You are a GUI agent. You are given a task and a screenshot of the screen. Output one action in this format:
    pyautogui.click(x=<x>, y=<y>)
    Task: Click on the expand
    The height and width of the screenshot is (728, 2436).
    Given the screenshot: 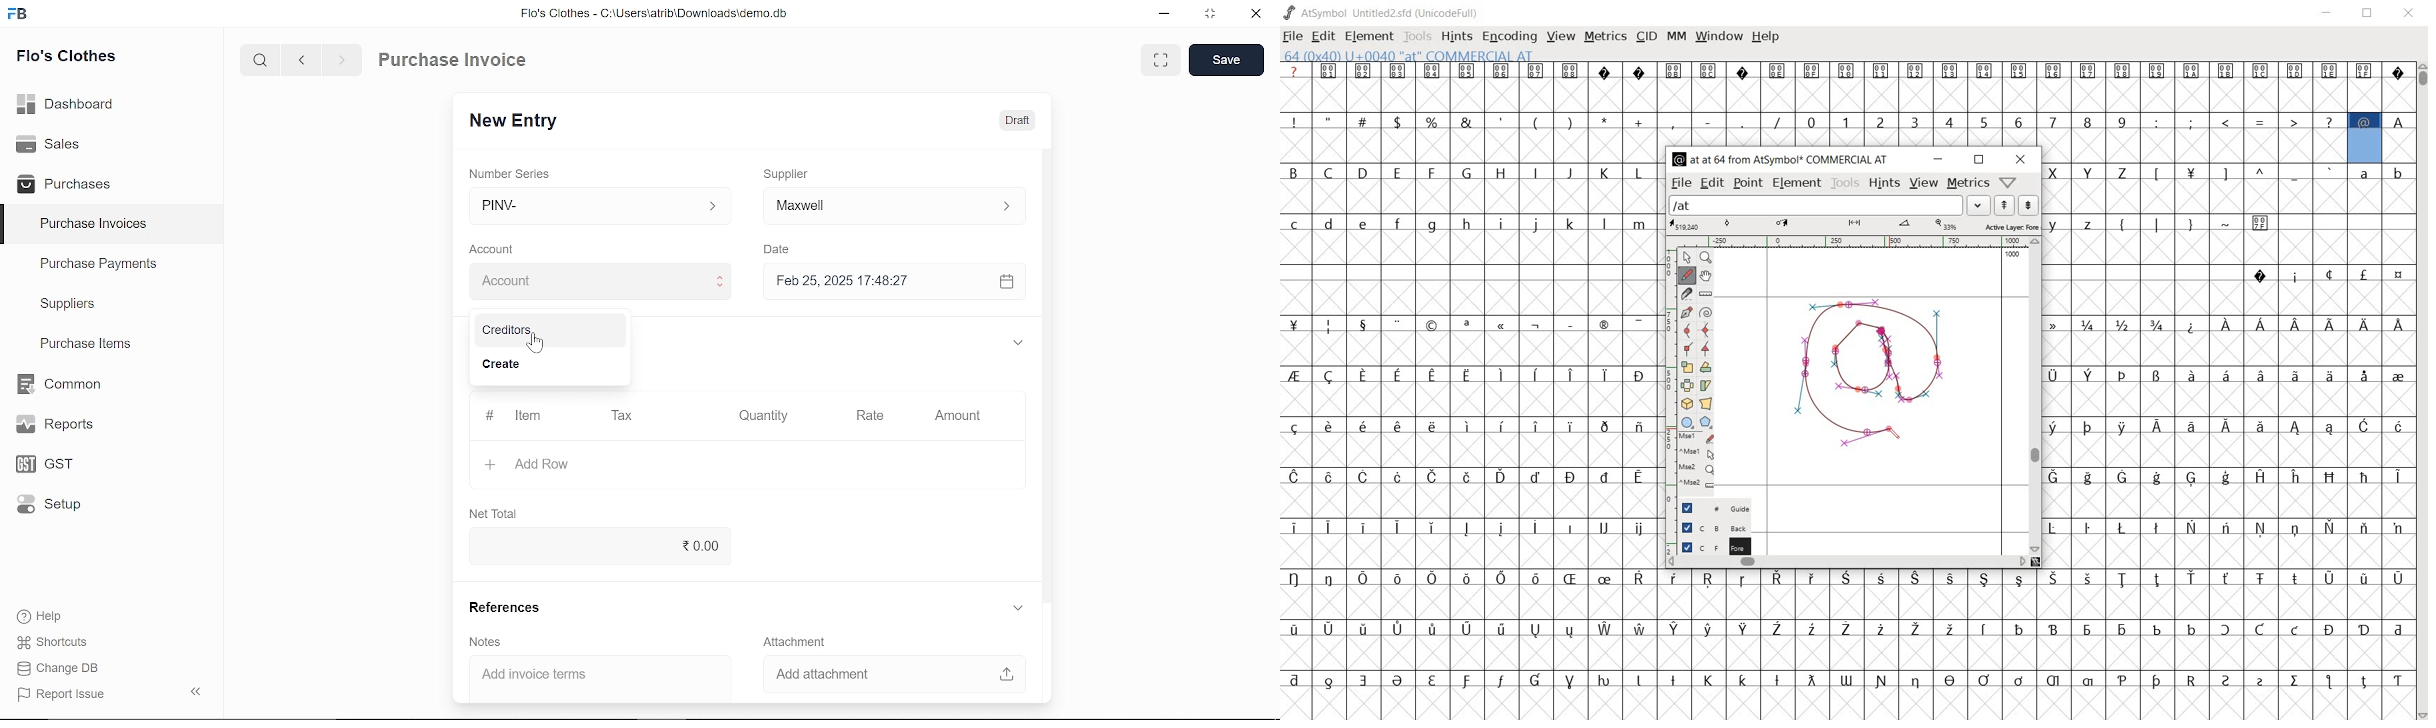 What is the action you would take?
    pyautogui.click(x=1017, y=607)
    